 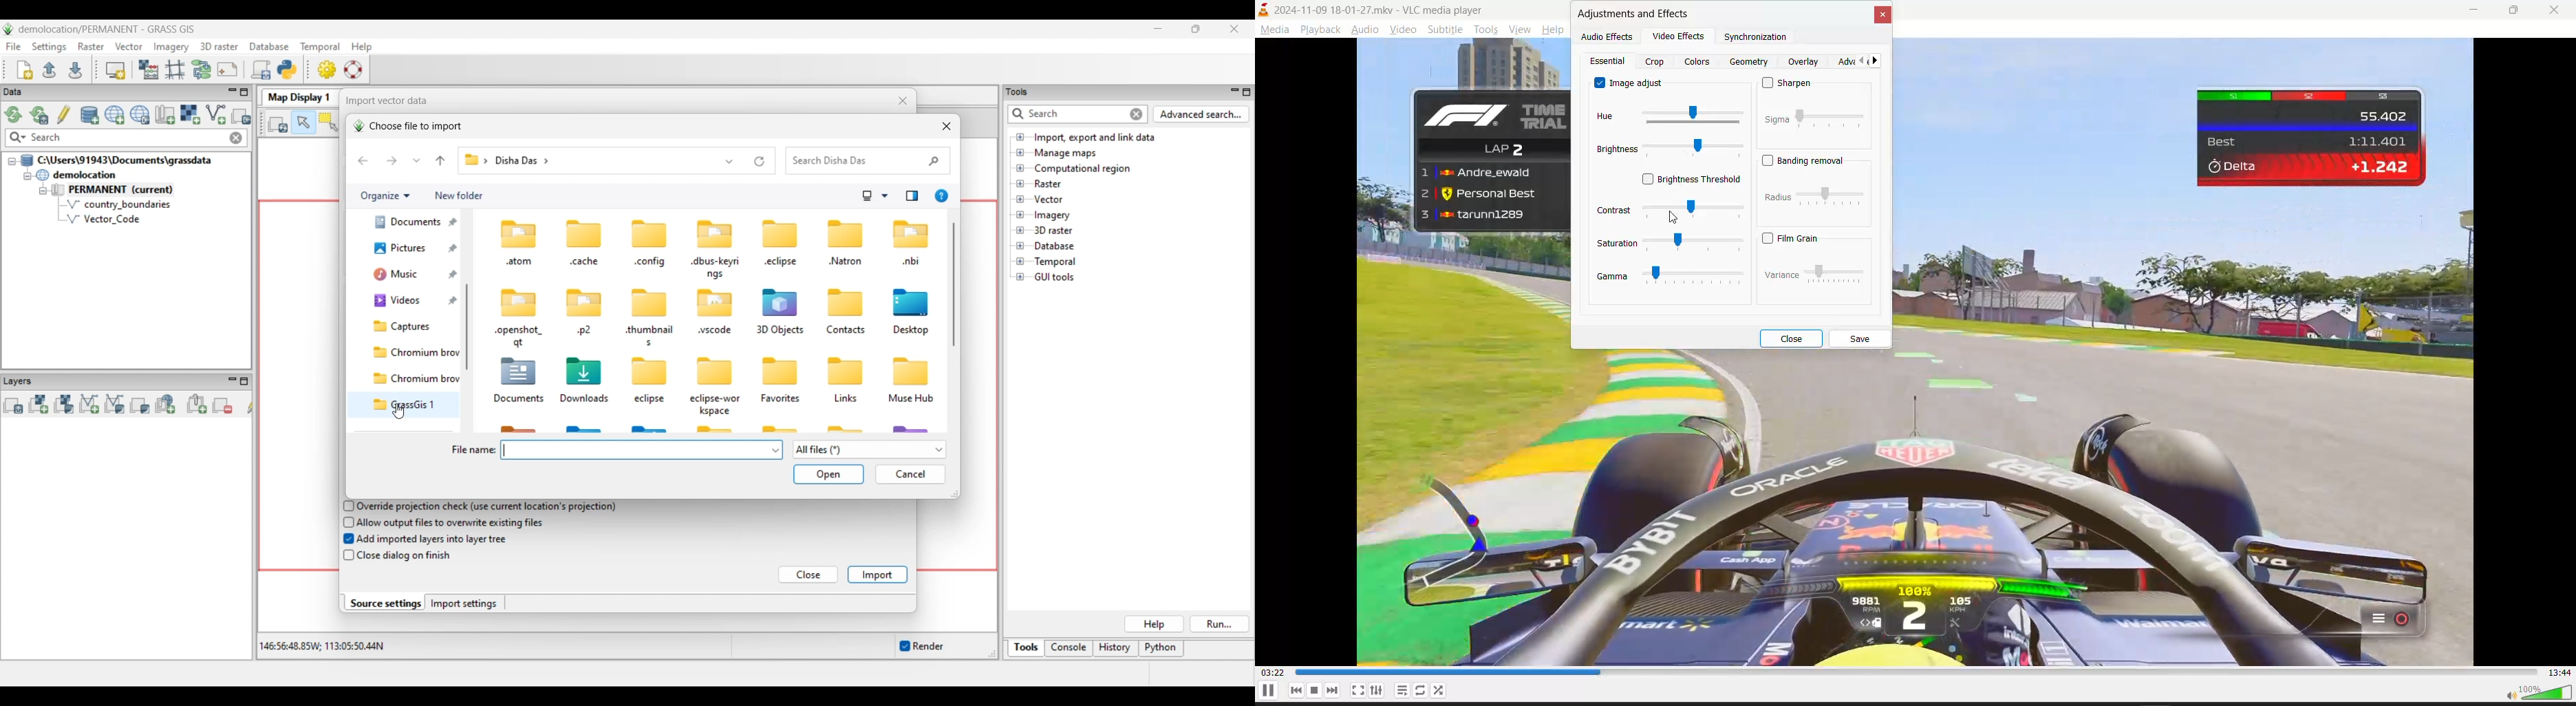 What do you see at coordinates (1694, 149) in the screenshot?
I see `brightness slider` at bounding box center [1694, 149].